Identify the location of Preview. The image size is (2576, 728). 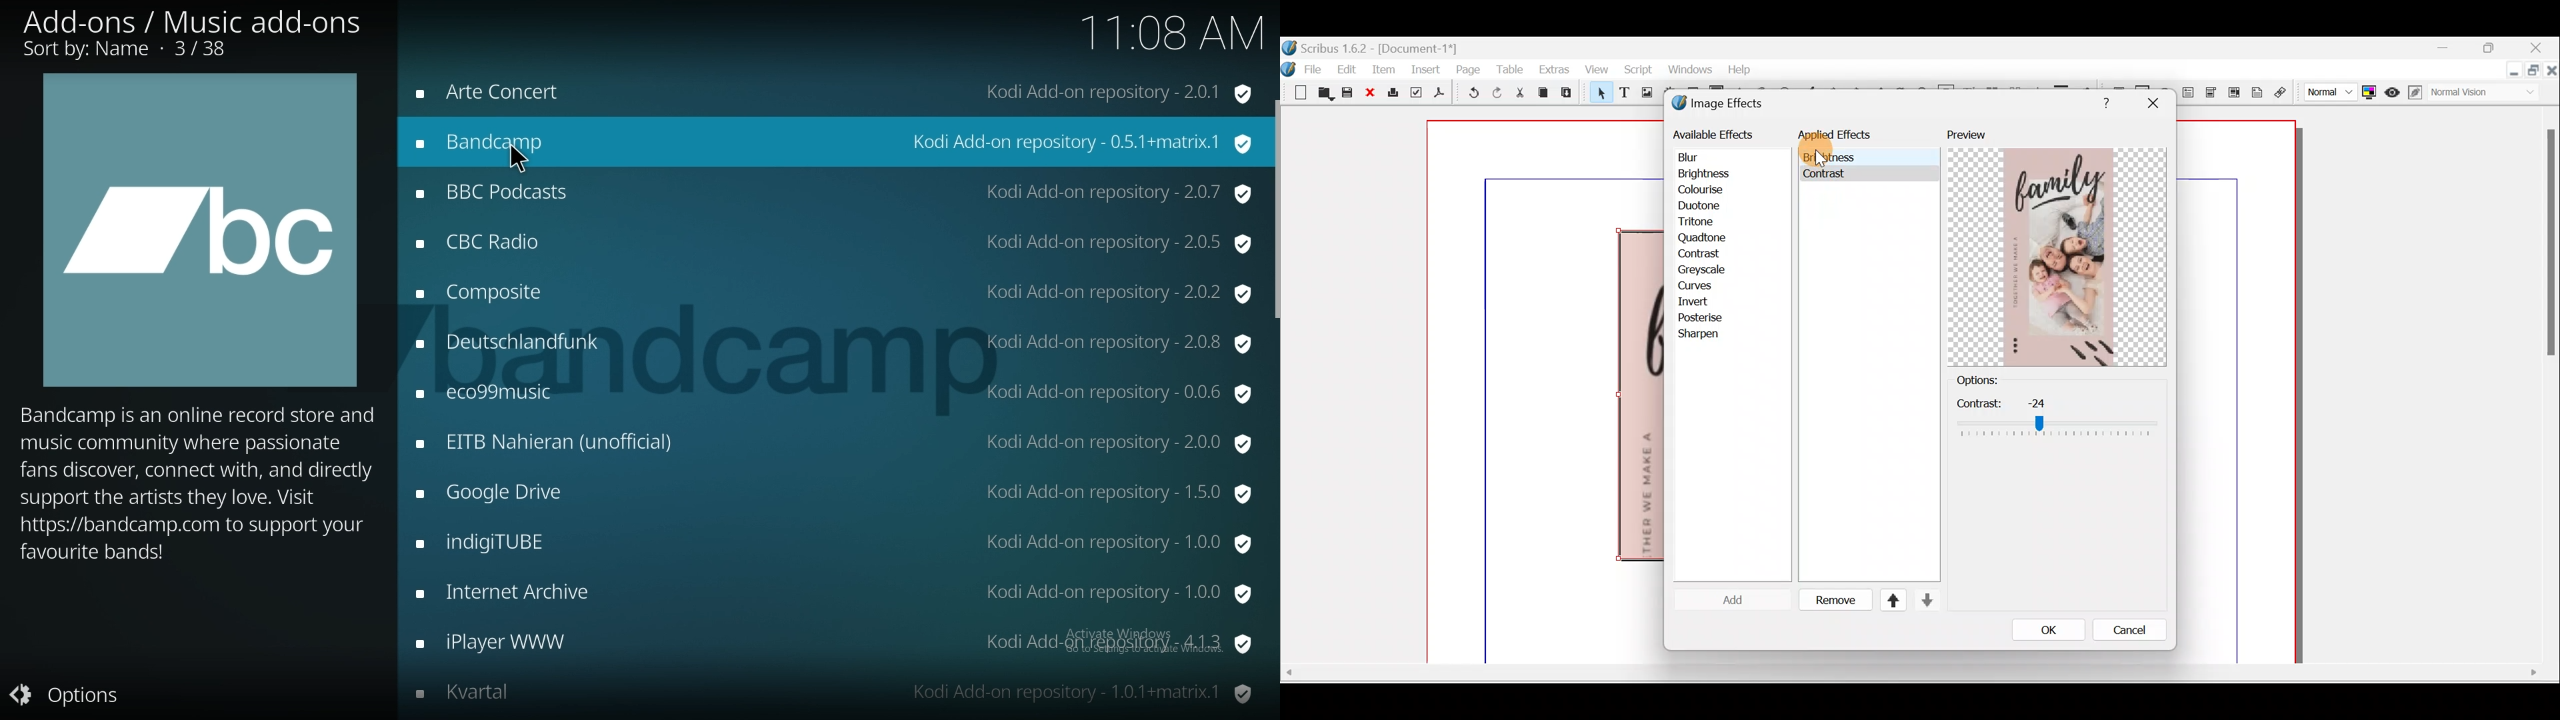
(2057, 247).